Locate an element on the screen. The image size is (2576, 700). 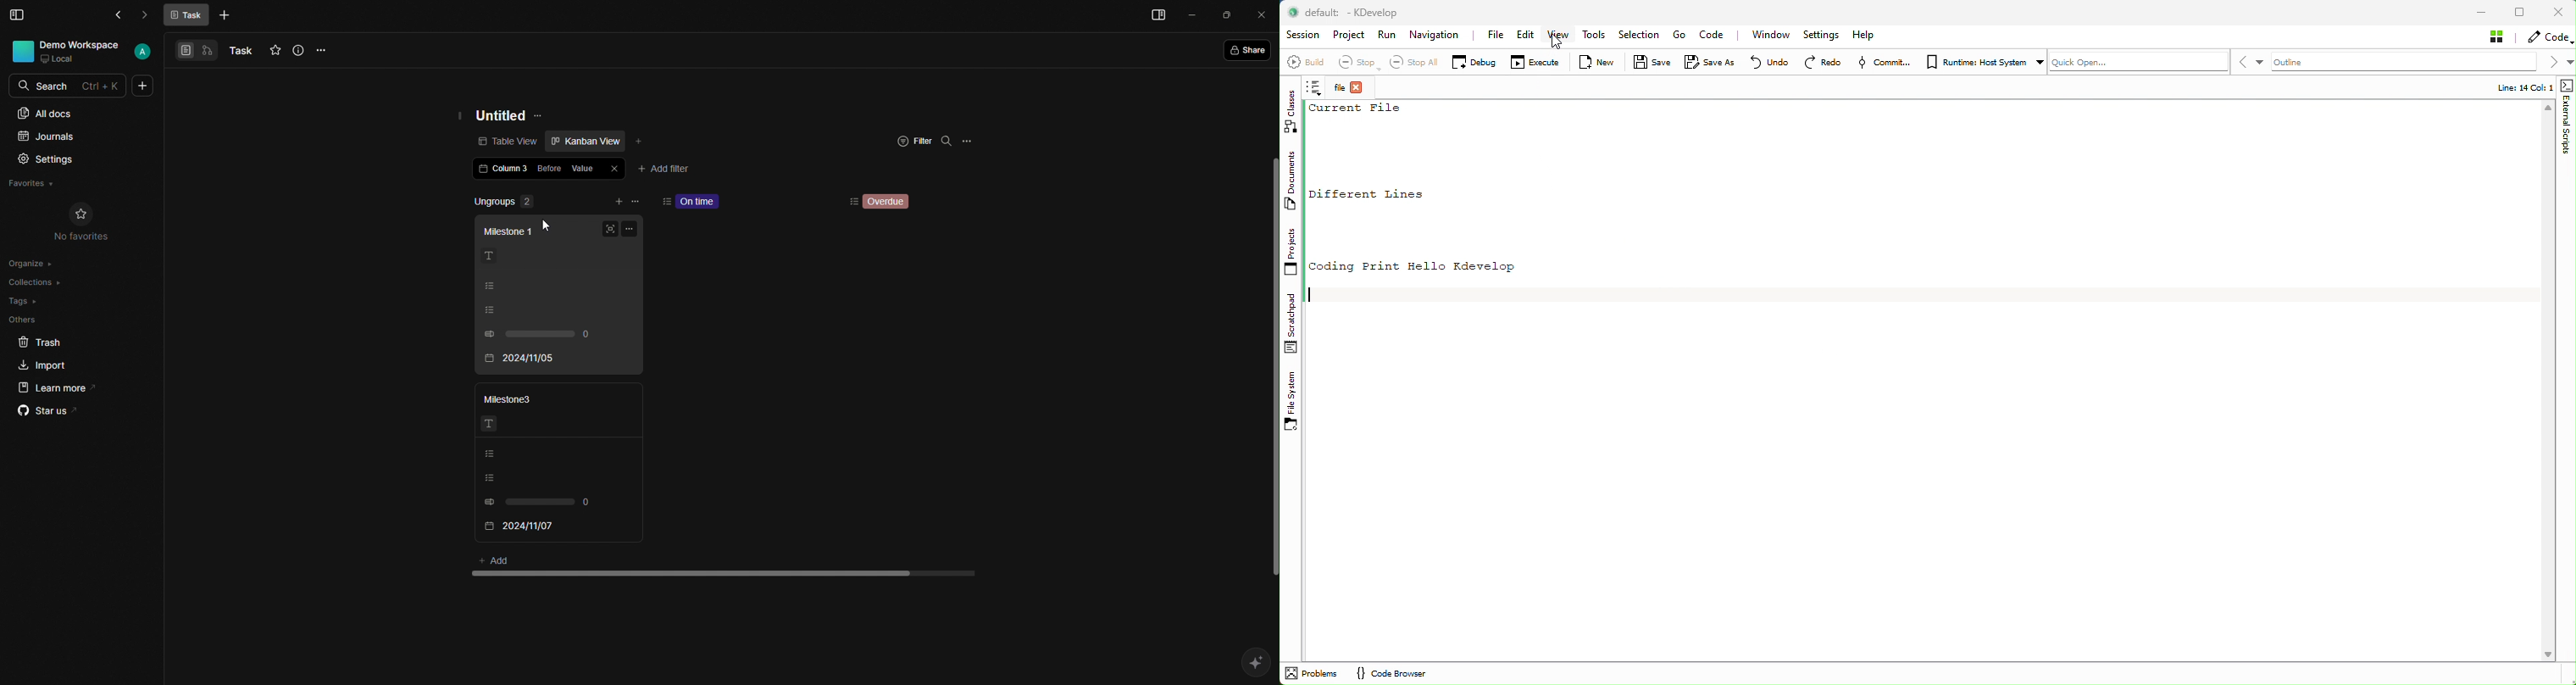
Favorites is located at coordinates (33, 183).